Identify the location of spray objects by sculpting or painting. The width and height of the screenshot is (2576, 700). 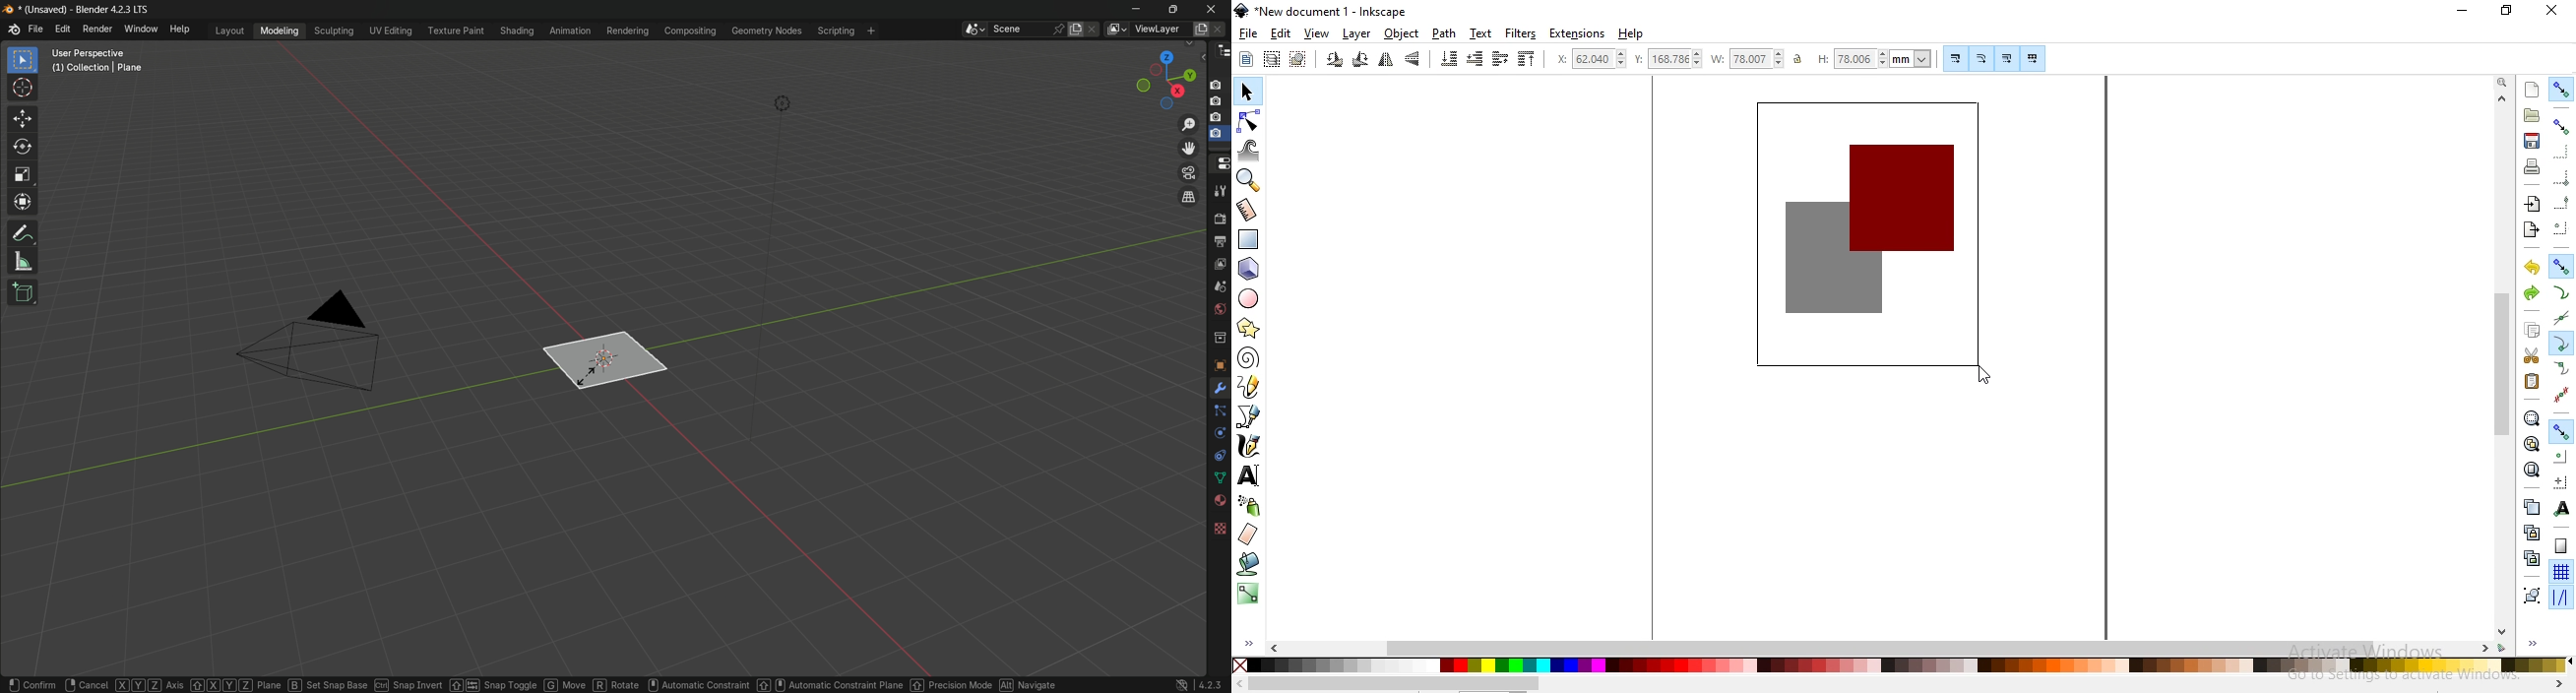
(1249, 505).